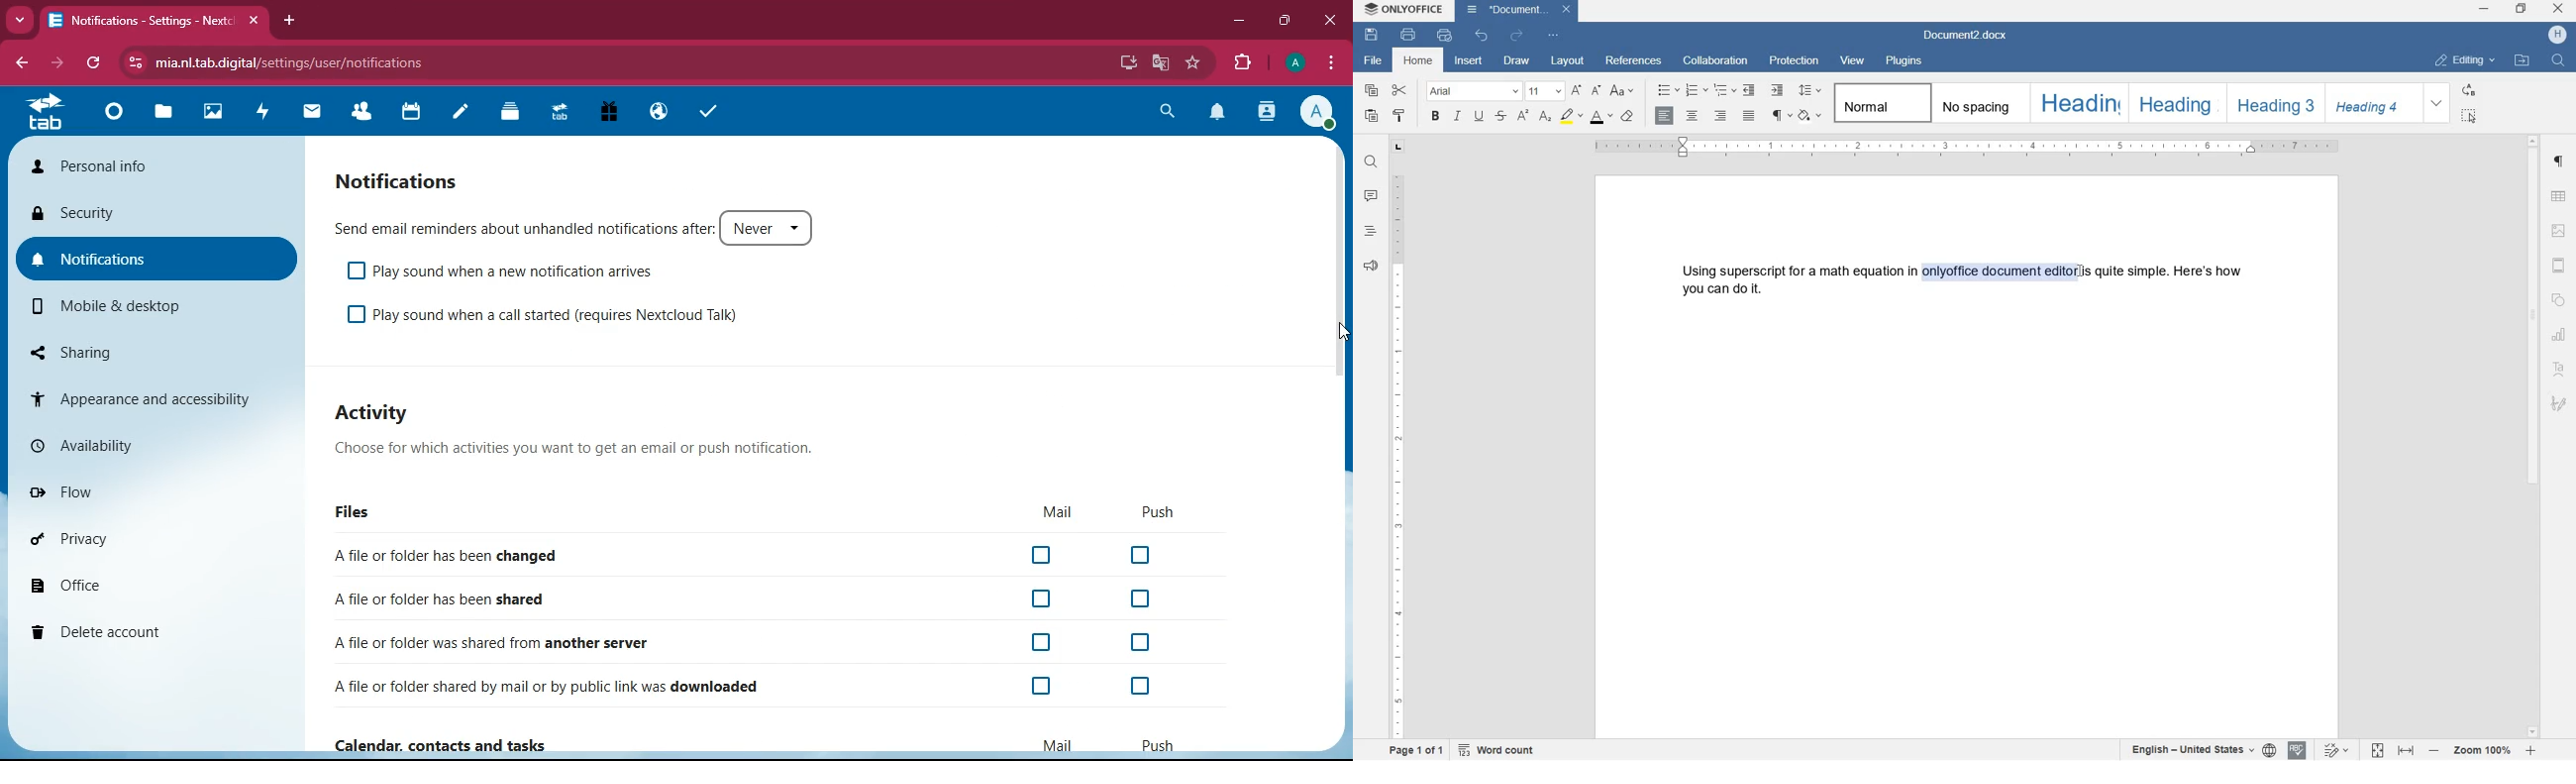 This screenshot has height=784, width=2576. What do you see at coordinates (1144, 556) in the screenshot?
I see `off` at bounding box center [1144, 556].